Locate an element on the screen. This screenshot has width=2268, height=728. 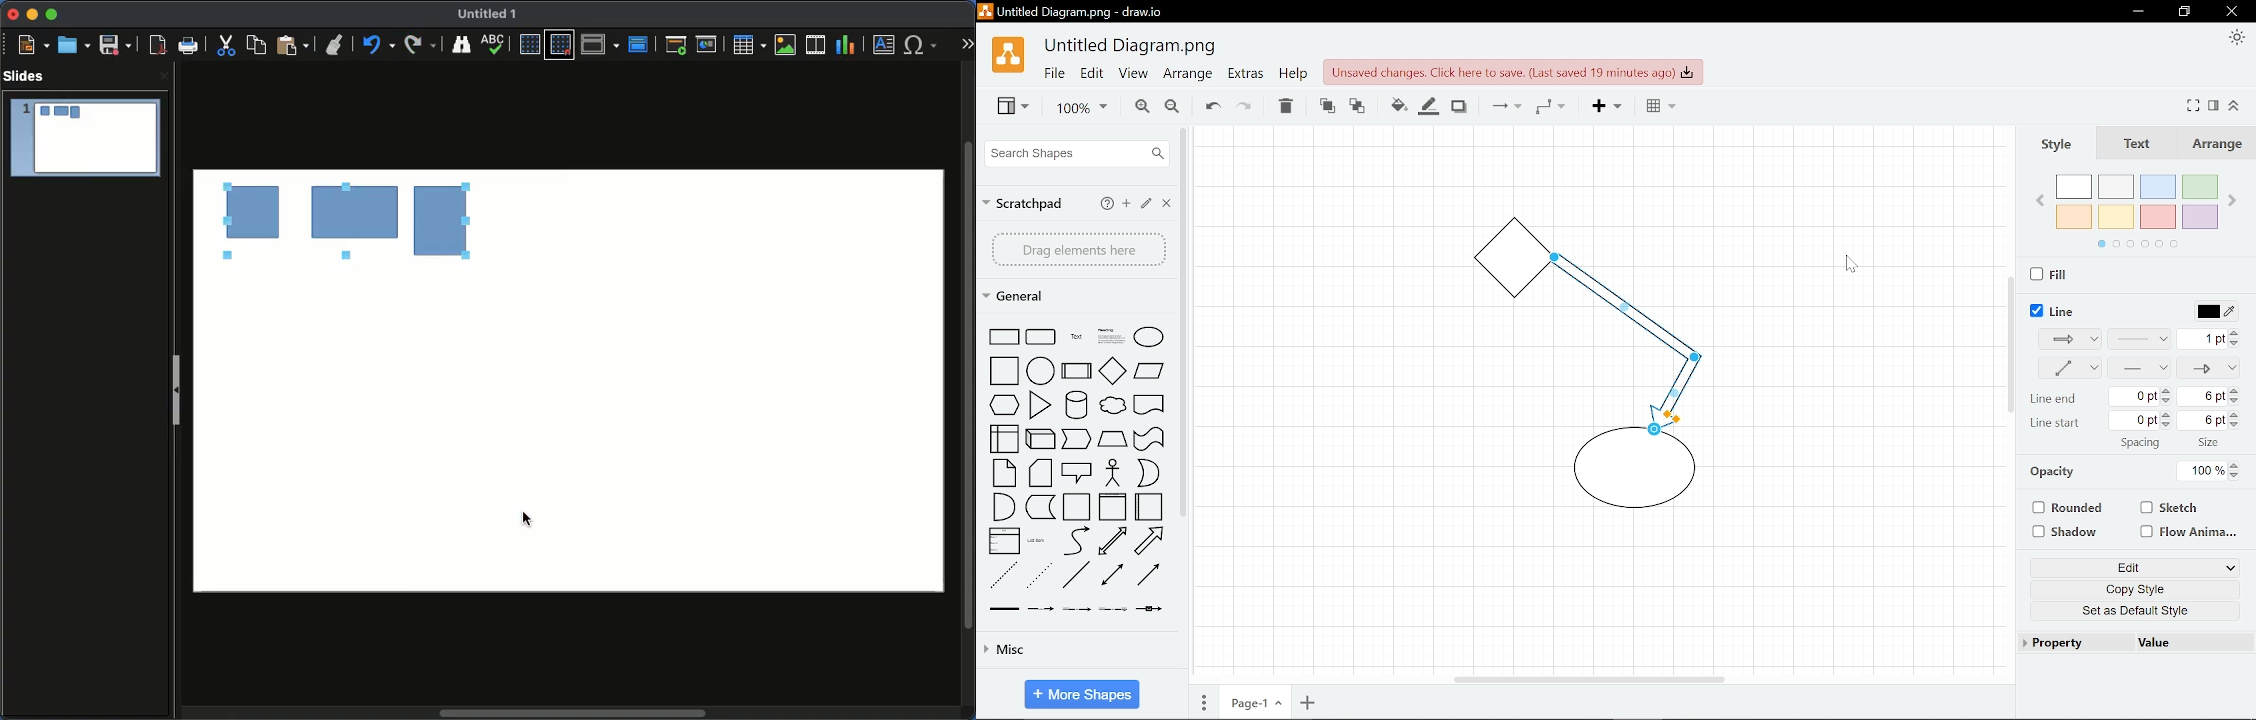
Untitled Diagram.png is located at coordinates (1132, 47).